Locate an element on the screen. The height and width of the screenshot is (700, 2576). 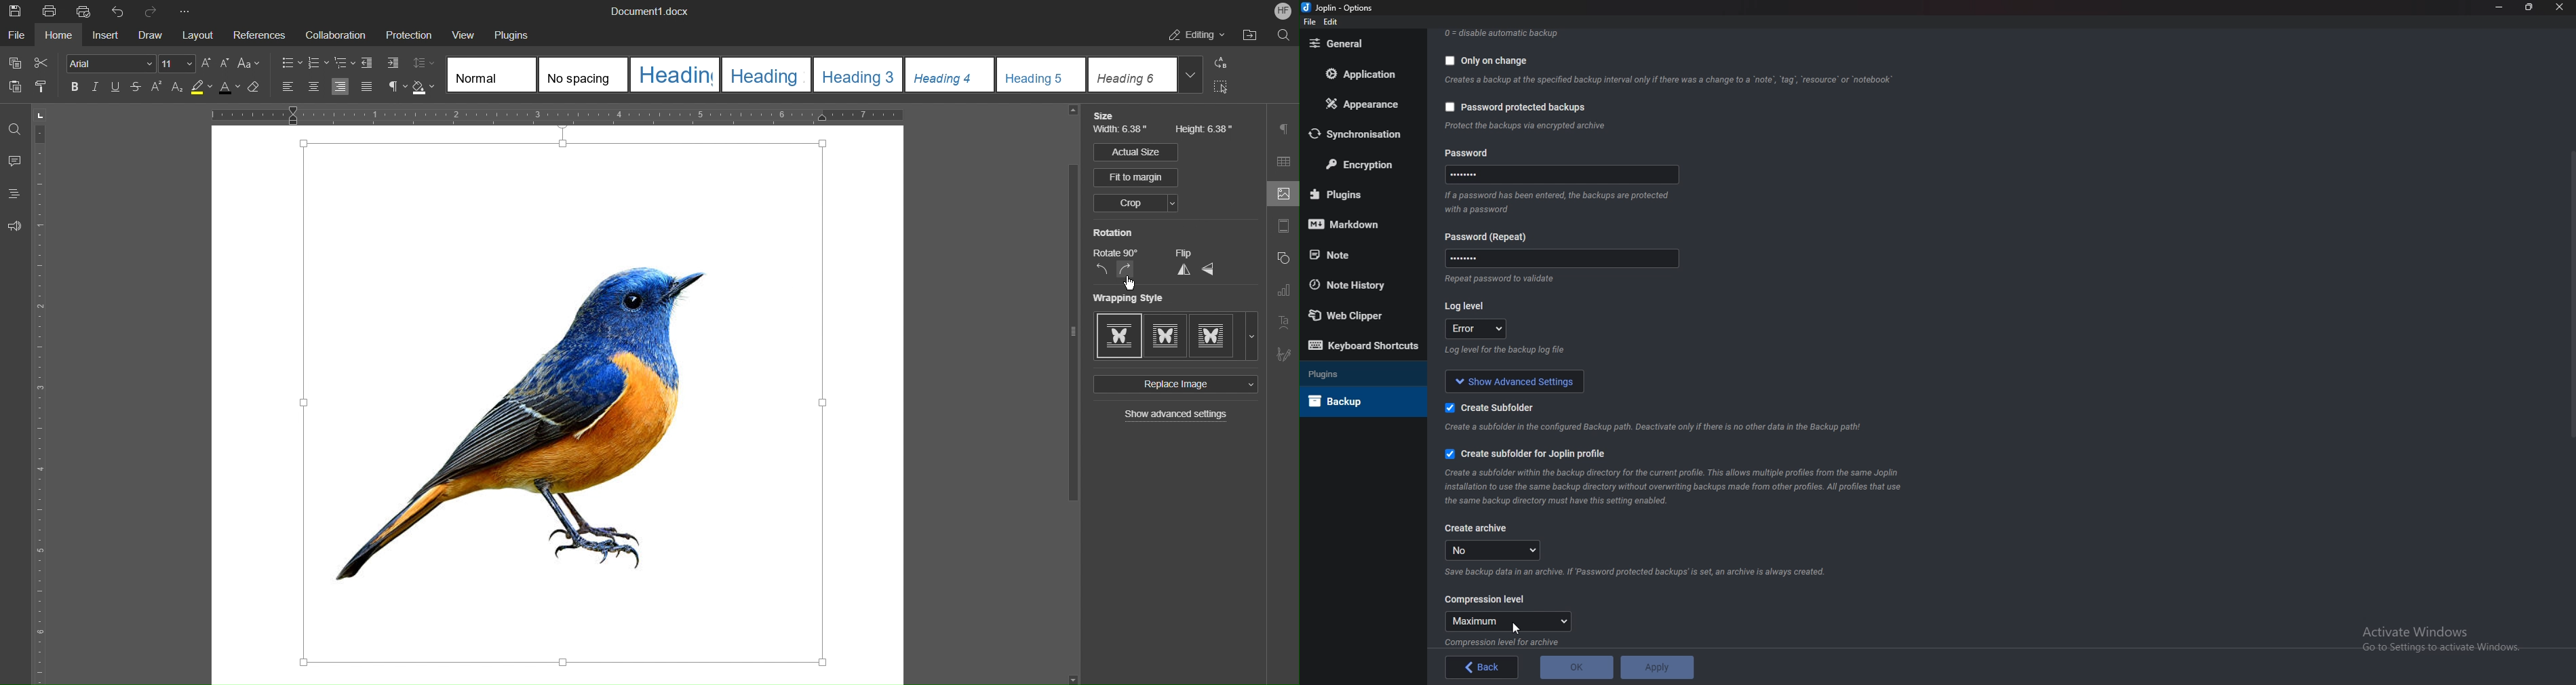
Horizontal Ruler is located at coordinates (600, 114).